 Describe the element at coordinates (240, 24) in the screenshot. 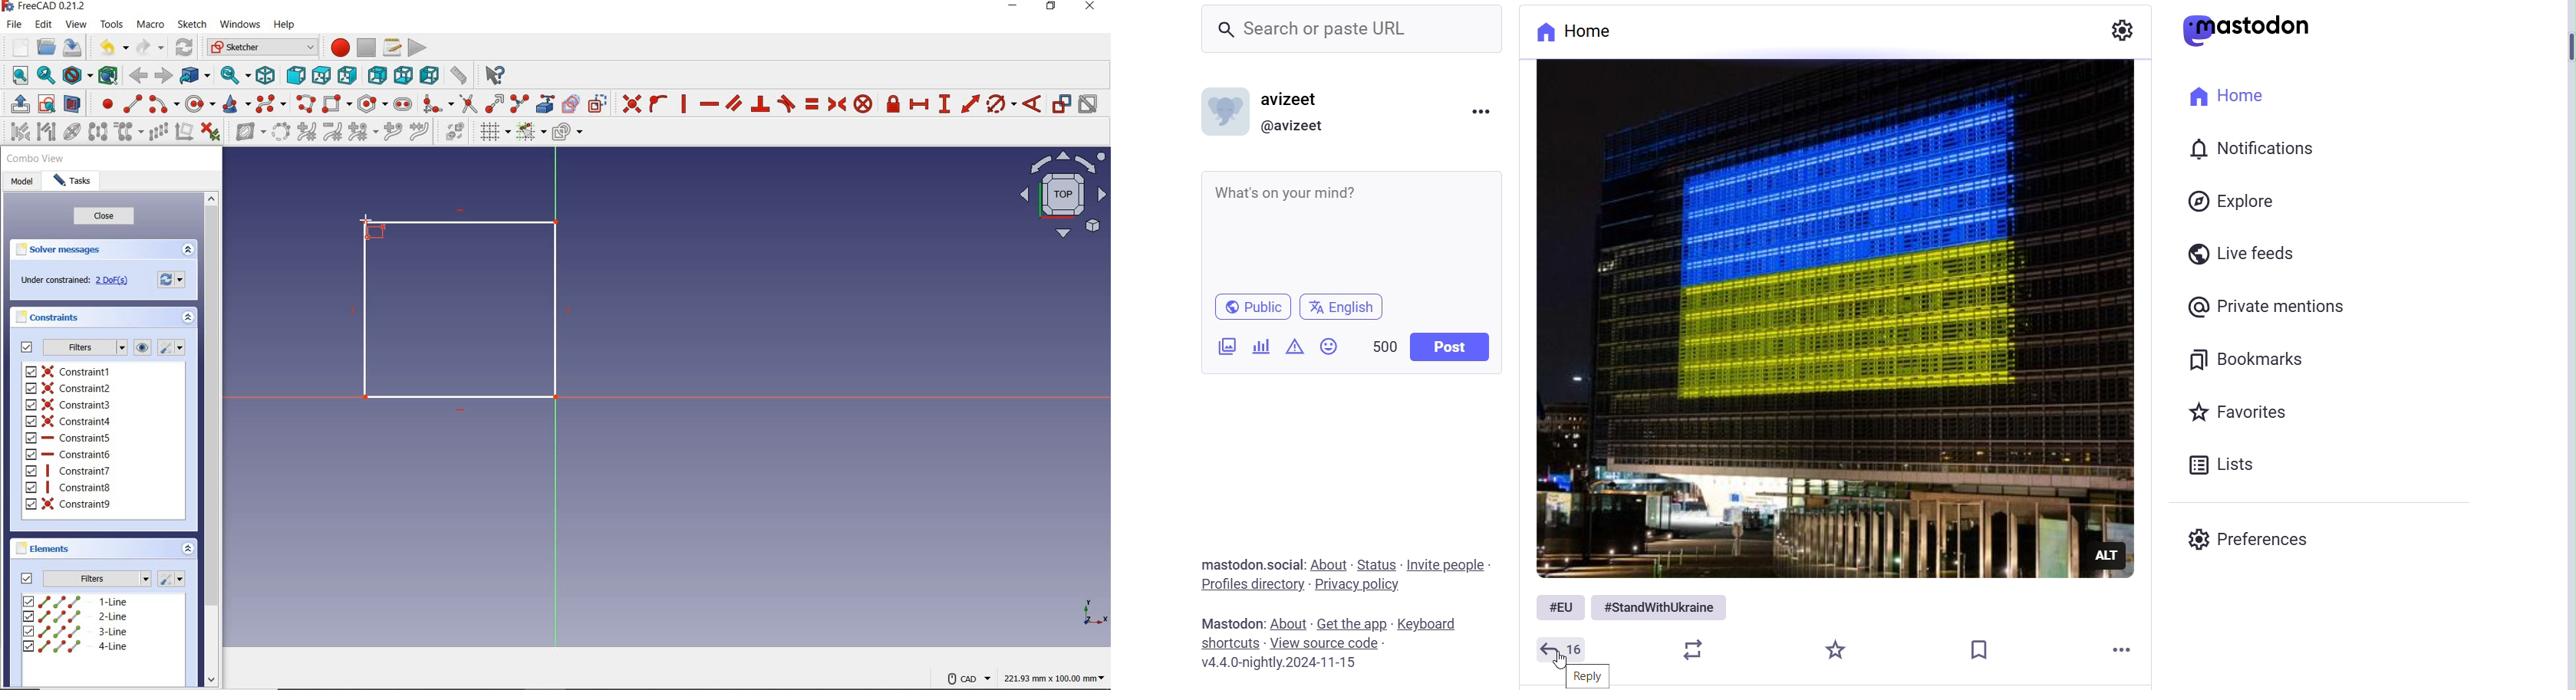

I see `windows` at that location.